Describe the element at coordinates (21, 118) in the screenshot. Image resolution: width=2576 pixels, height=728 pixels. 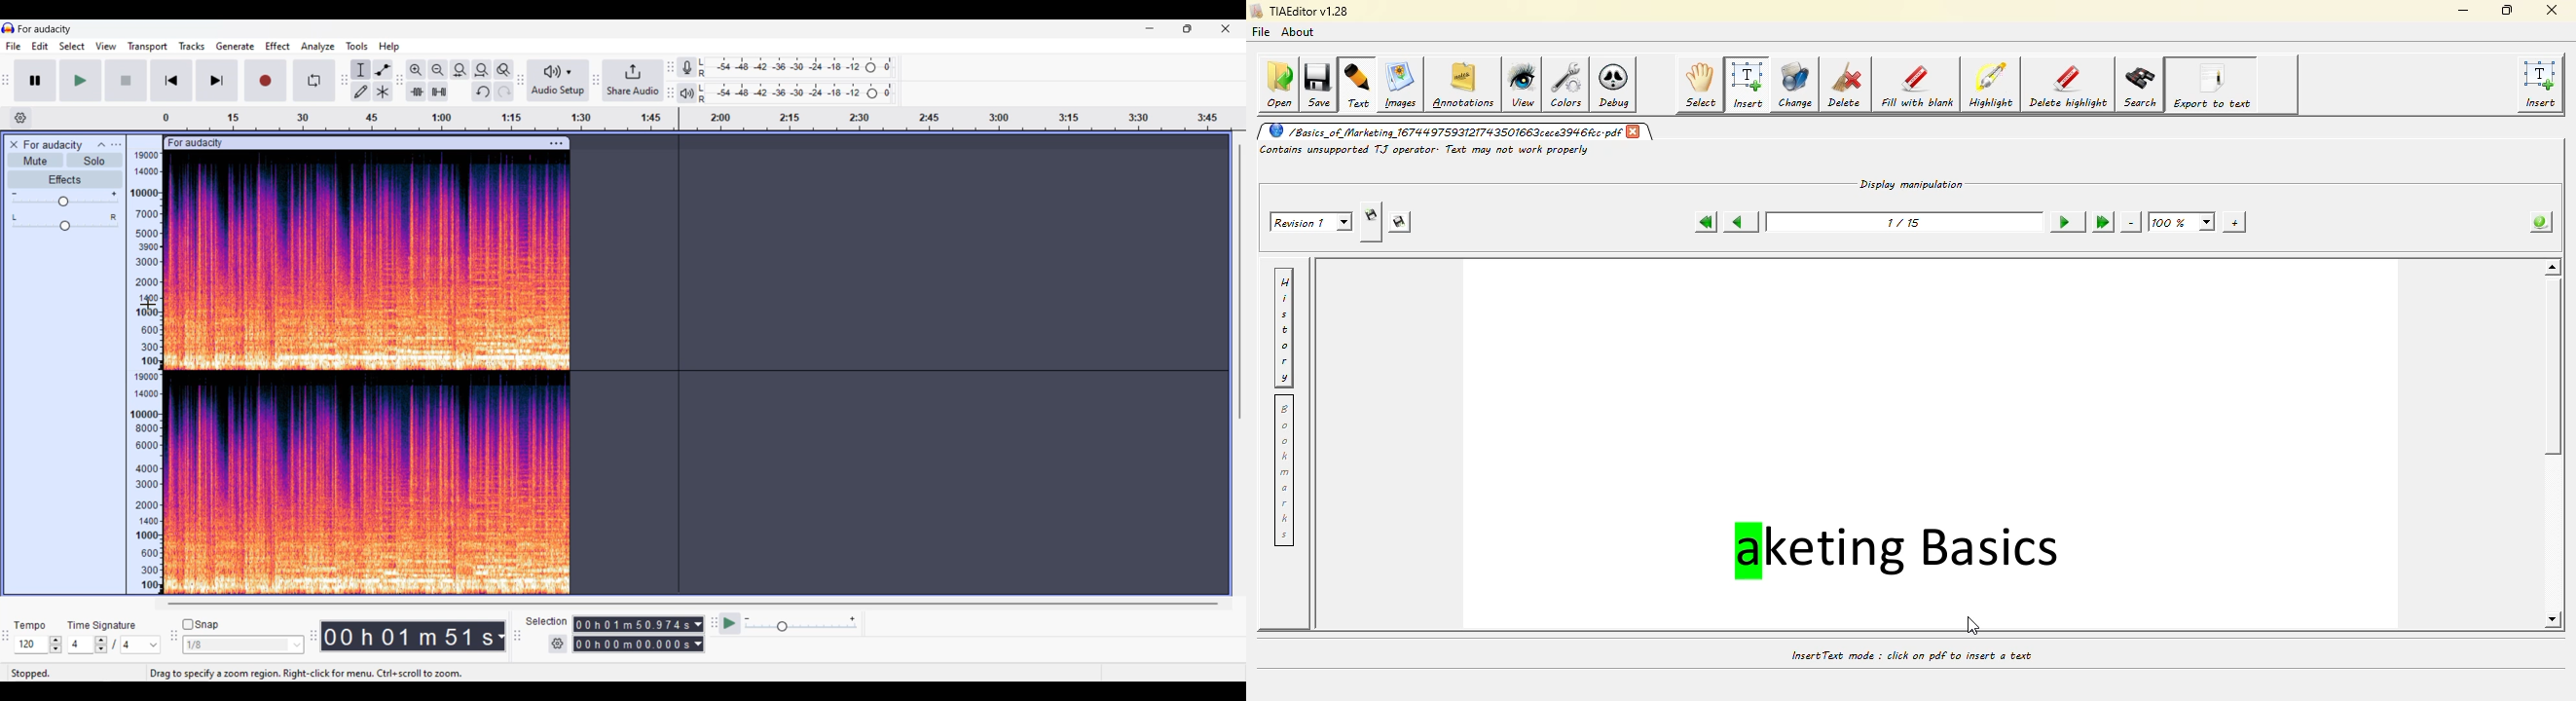
I see `Timeline settings` at that location.